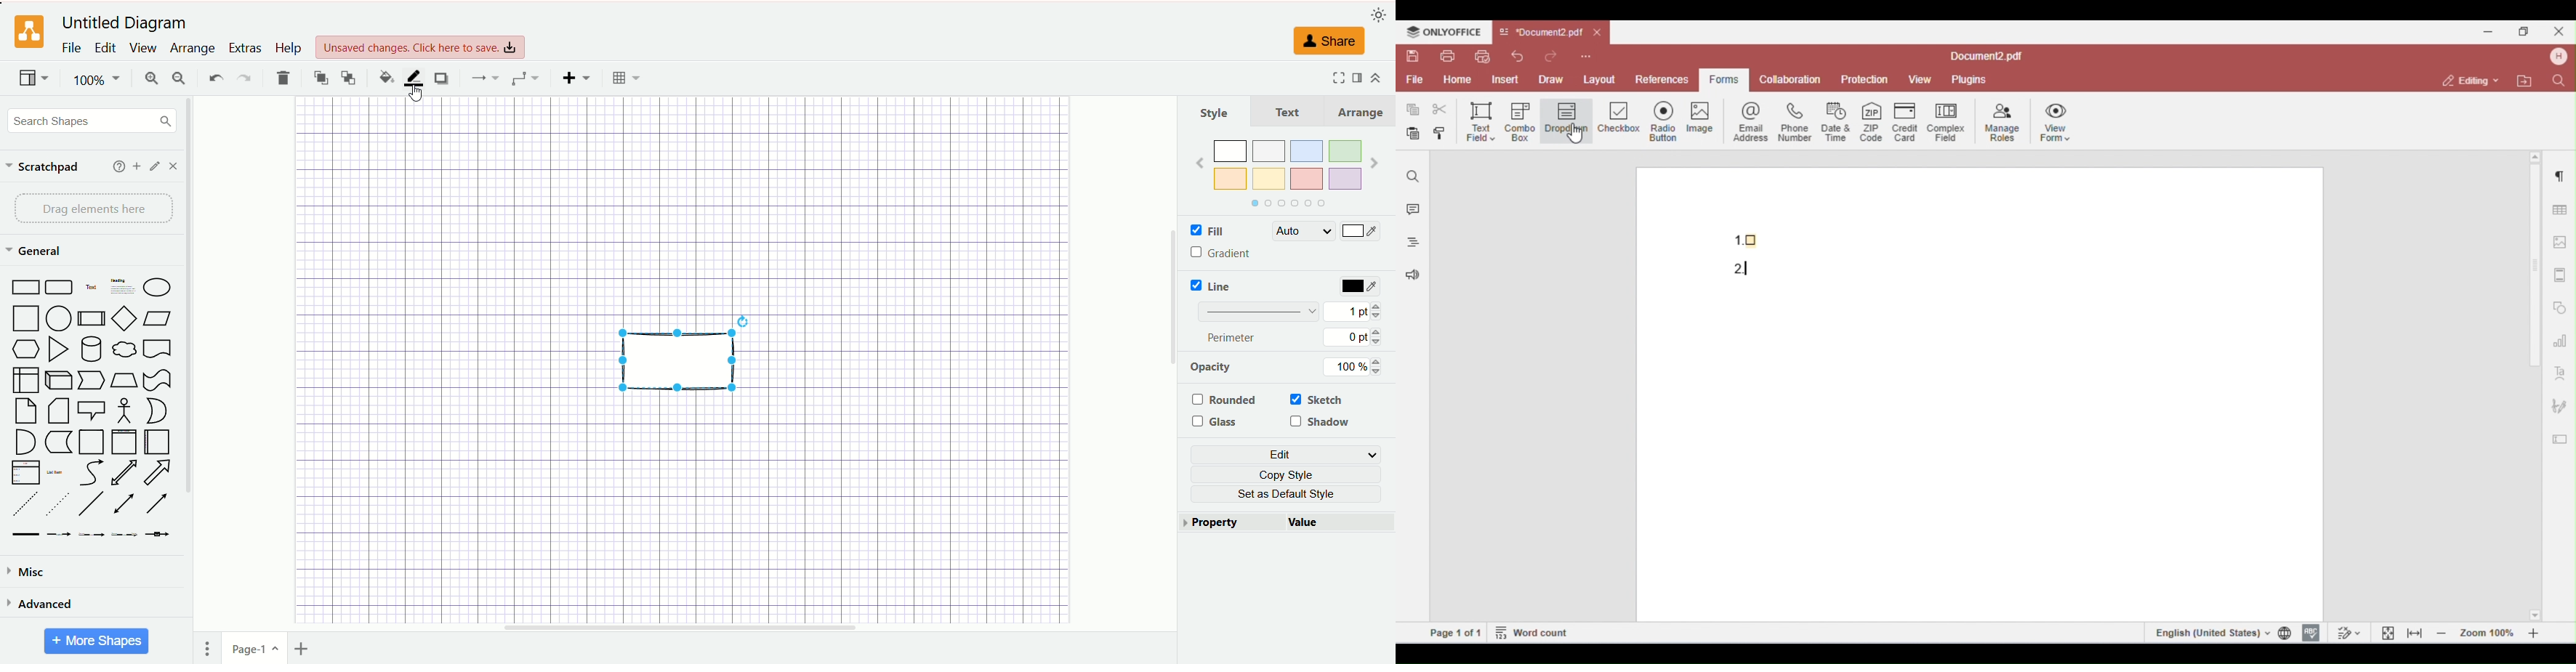 This screenshot has height=672, width=2576. I want to click on advanced, so click(42, 606).